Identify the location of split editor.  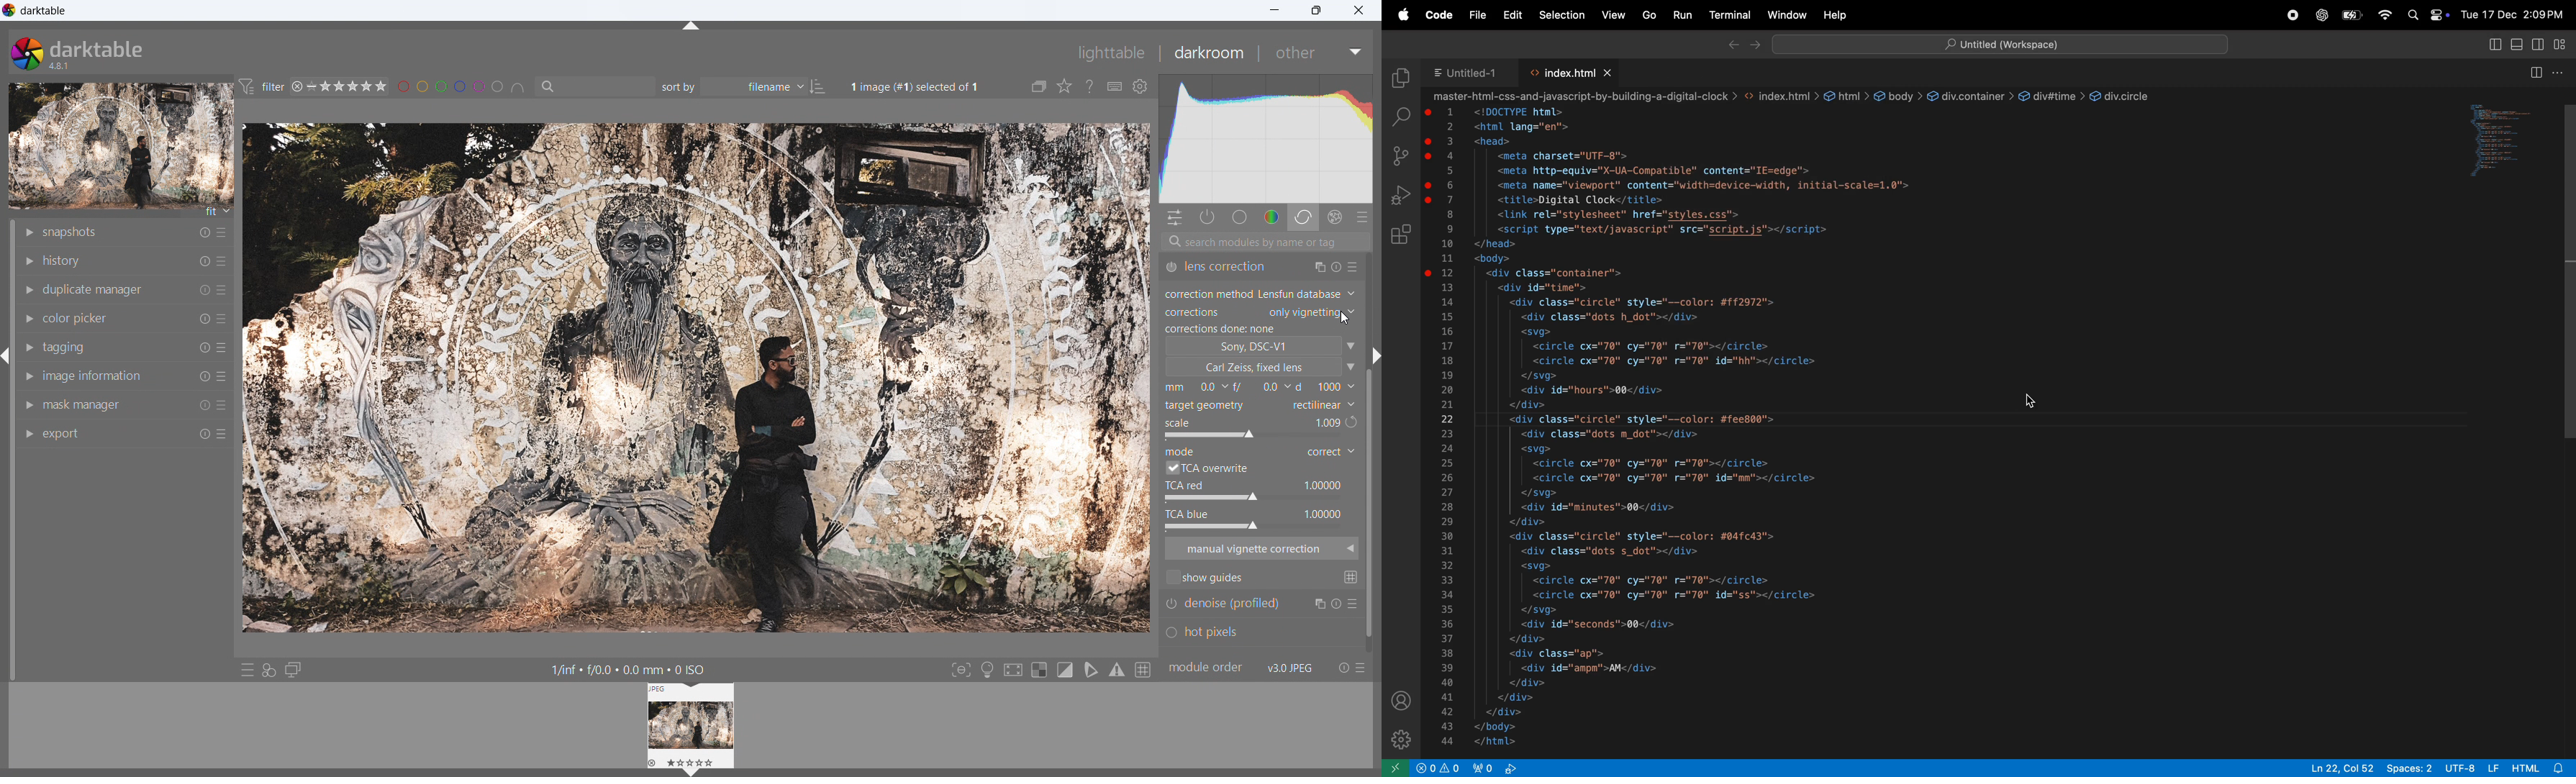
(2536, 70).